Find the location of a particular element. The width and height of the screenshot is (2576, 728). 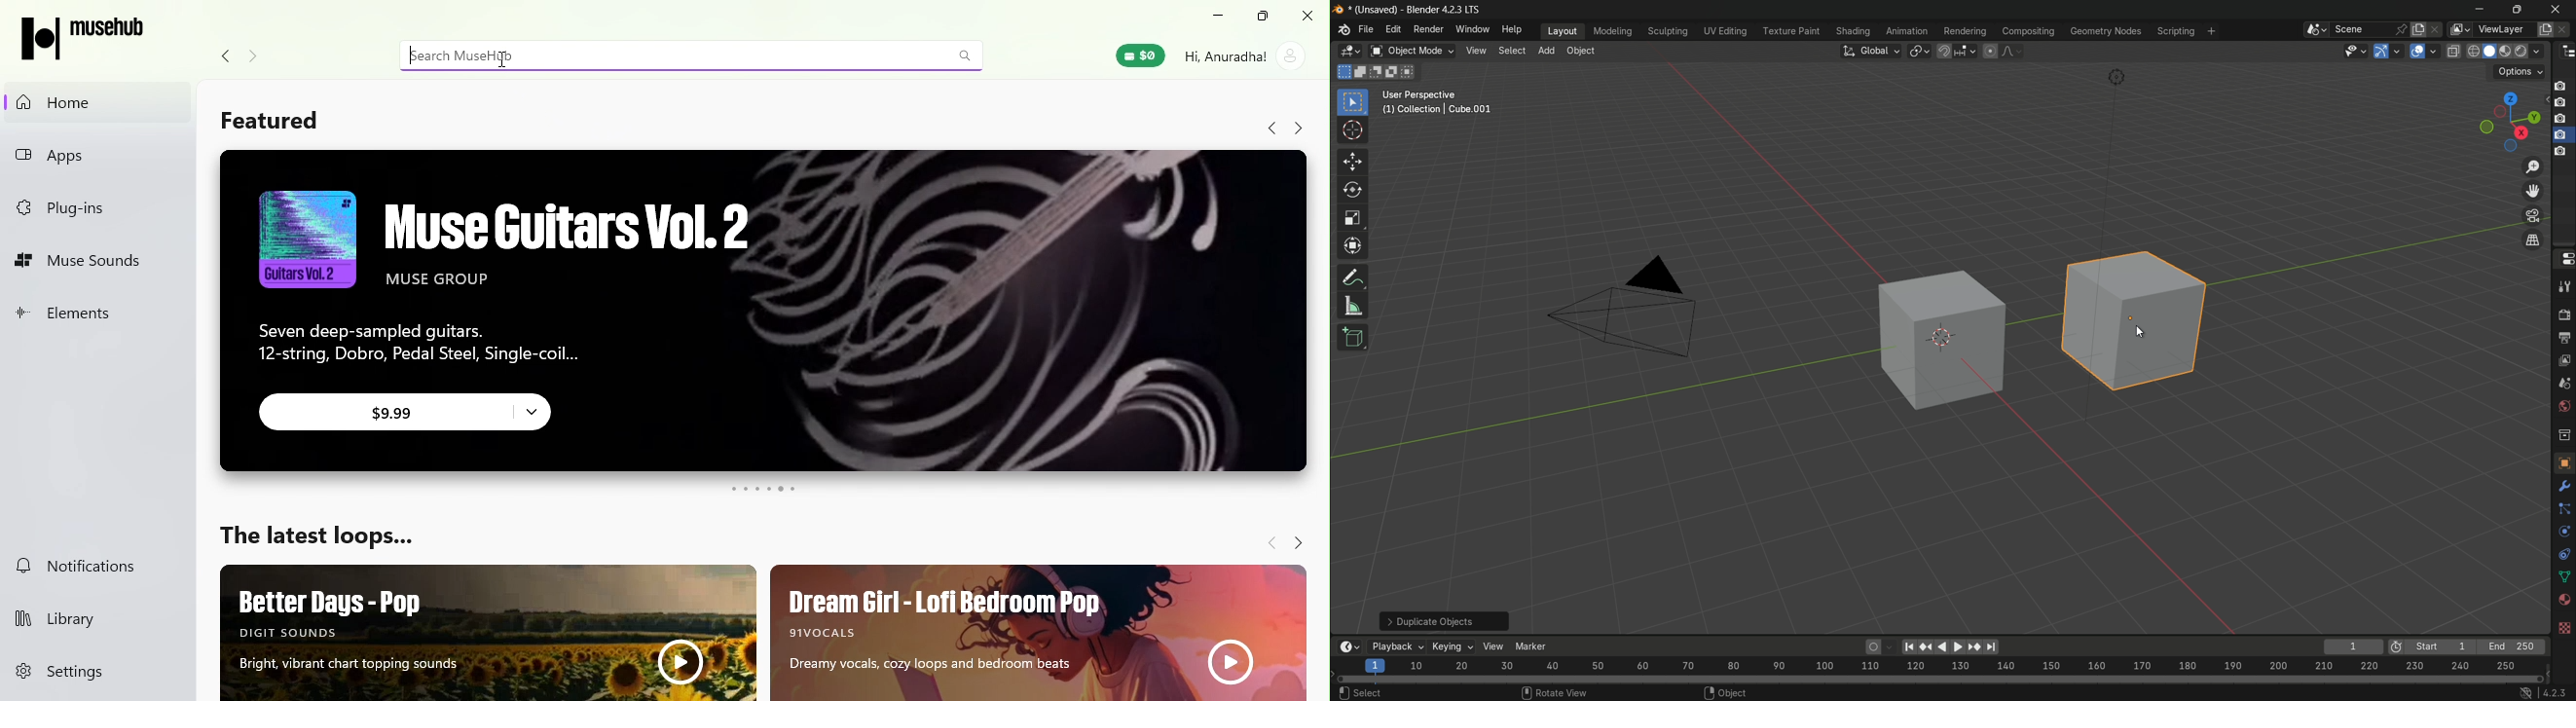

toggle x-ray is located at coordinates (2453, 51).